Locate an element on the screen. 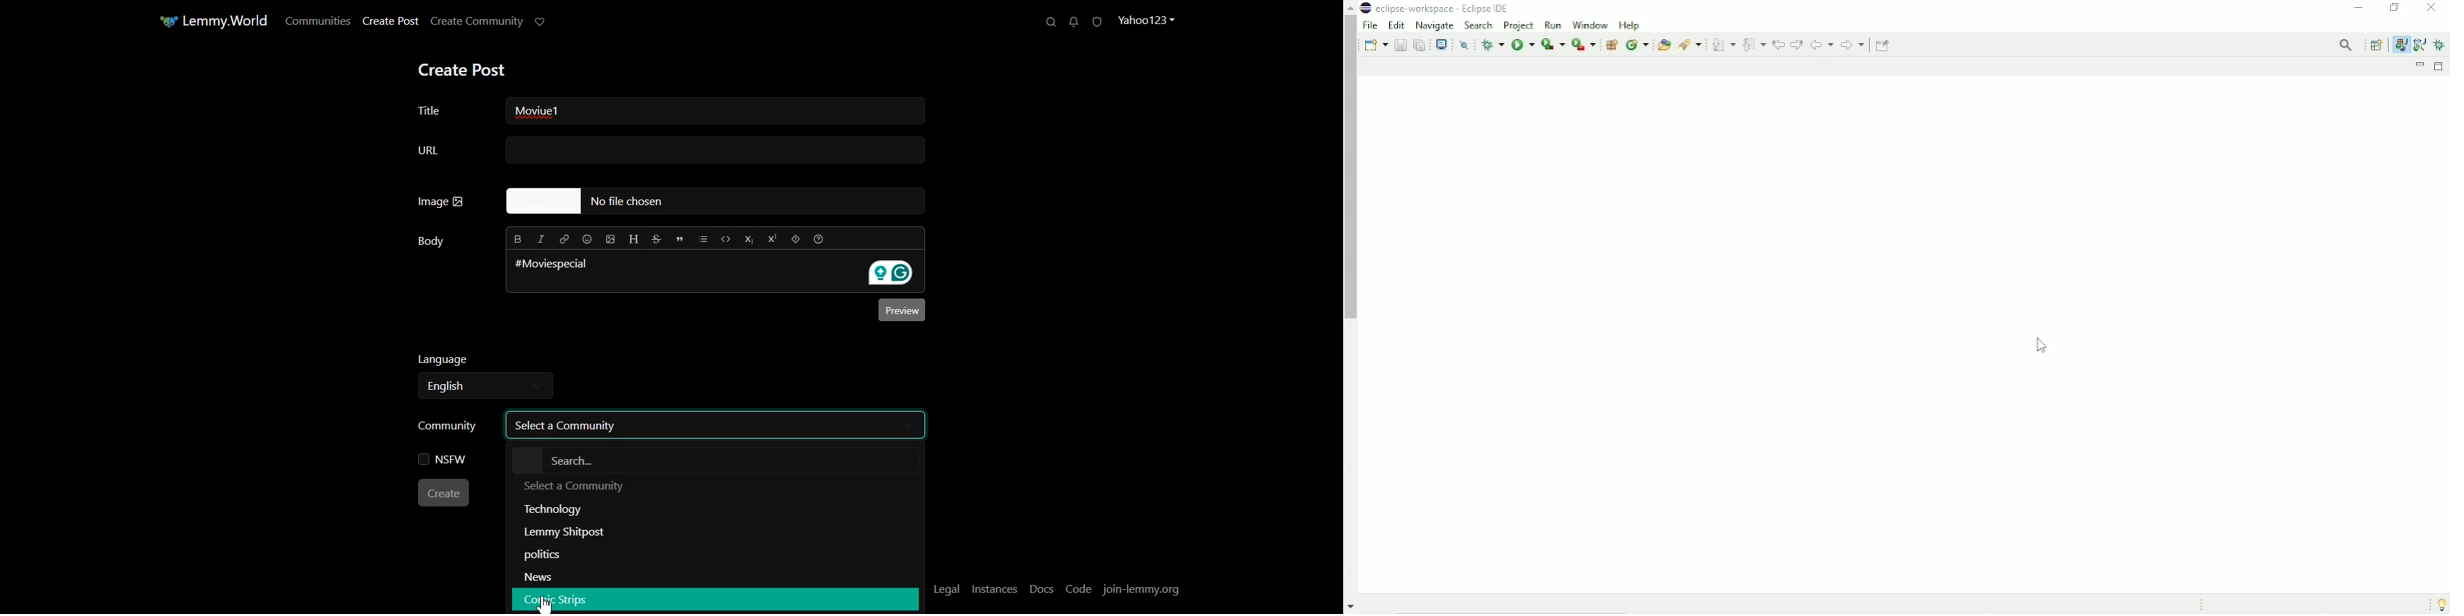 Image resolution: width=2464 pixels, height=616 pixels. Coverage is located at coordinates (1553, 43).